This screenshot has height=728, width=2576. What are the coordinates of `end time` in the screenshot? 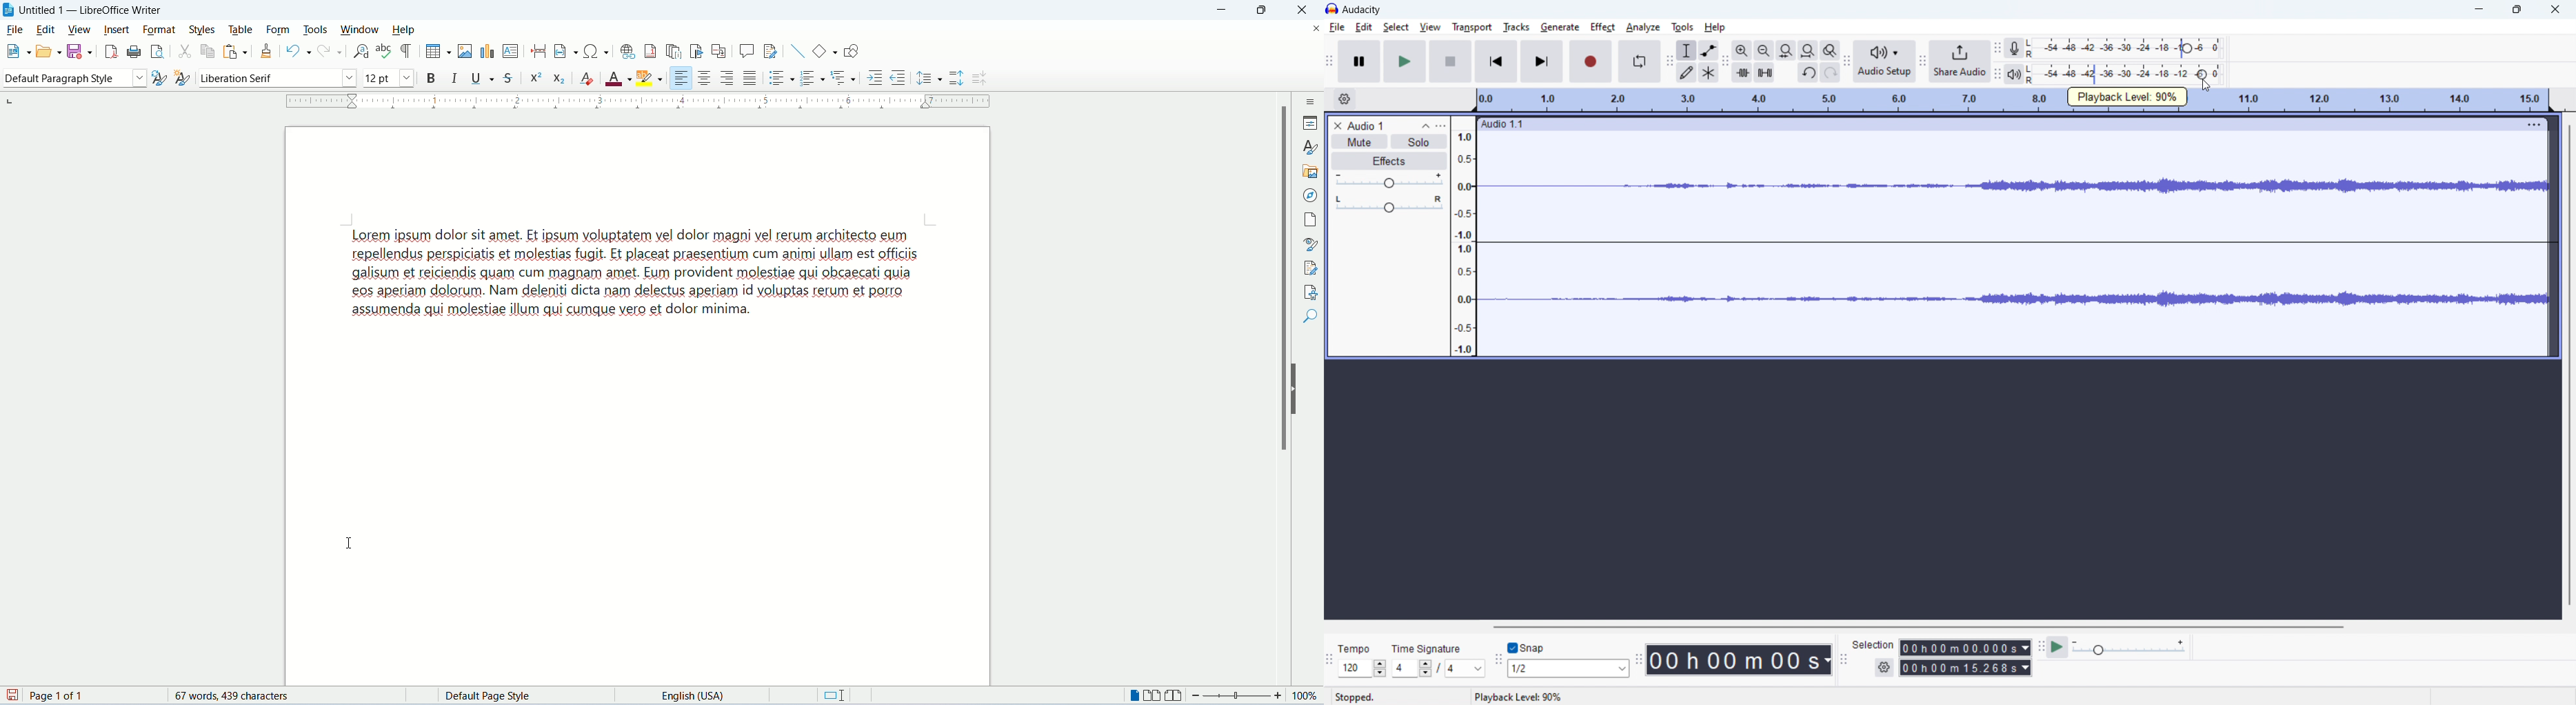 It's located at (1965, 668).